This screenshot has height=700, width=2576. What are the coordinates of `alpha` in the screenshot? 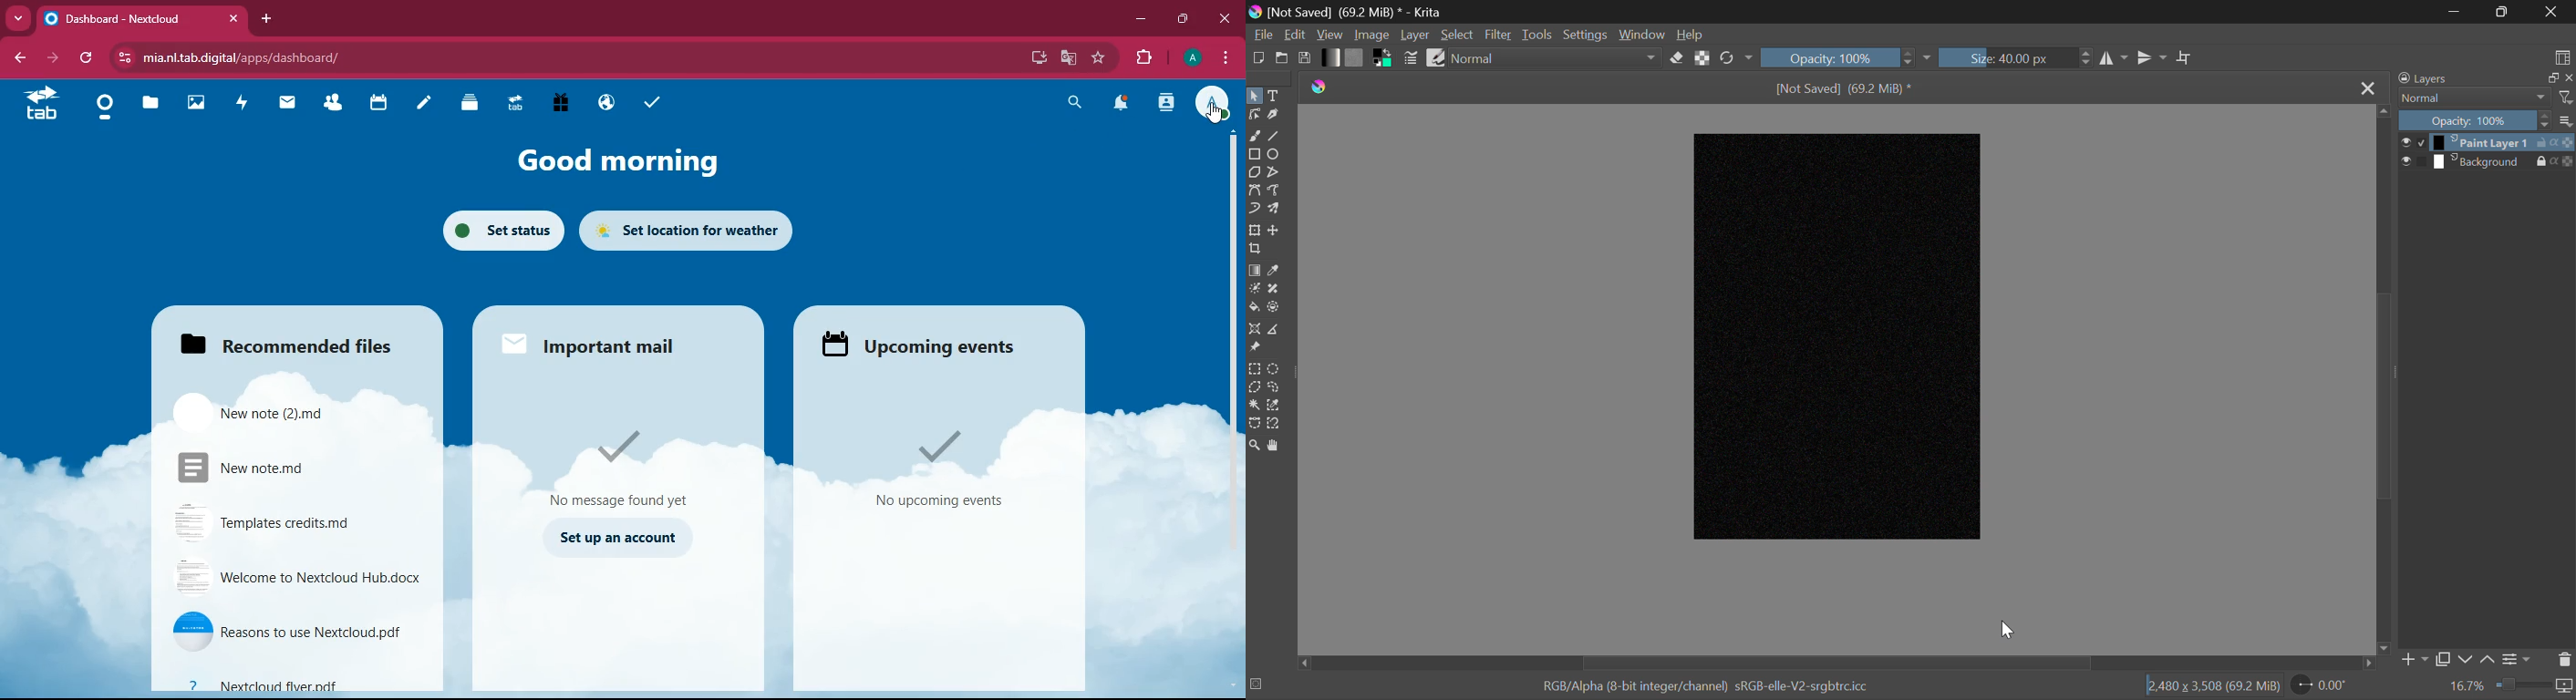 It's located at (2550, 162).